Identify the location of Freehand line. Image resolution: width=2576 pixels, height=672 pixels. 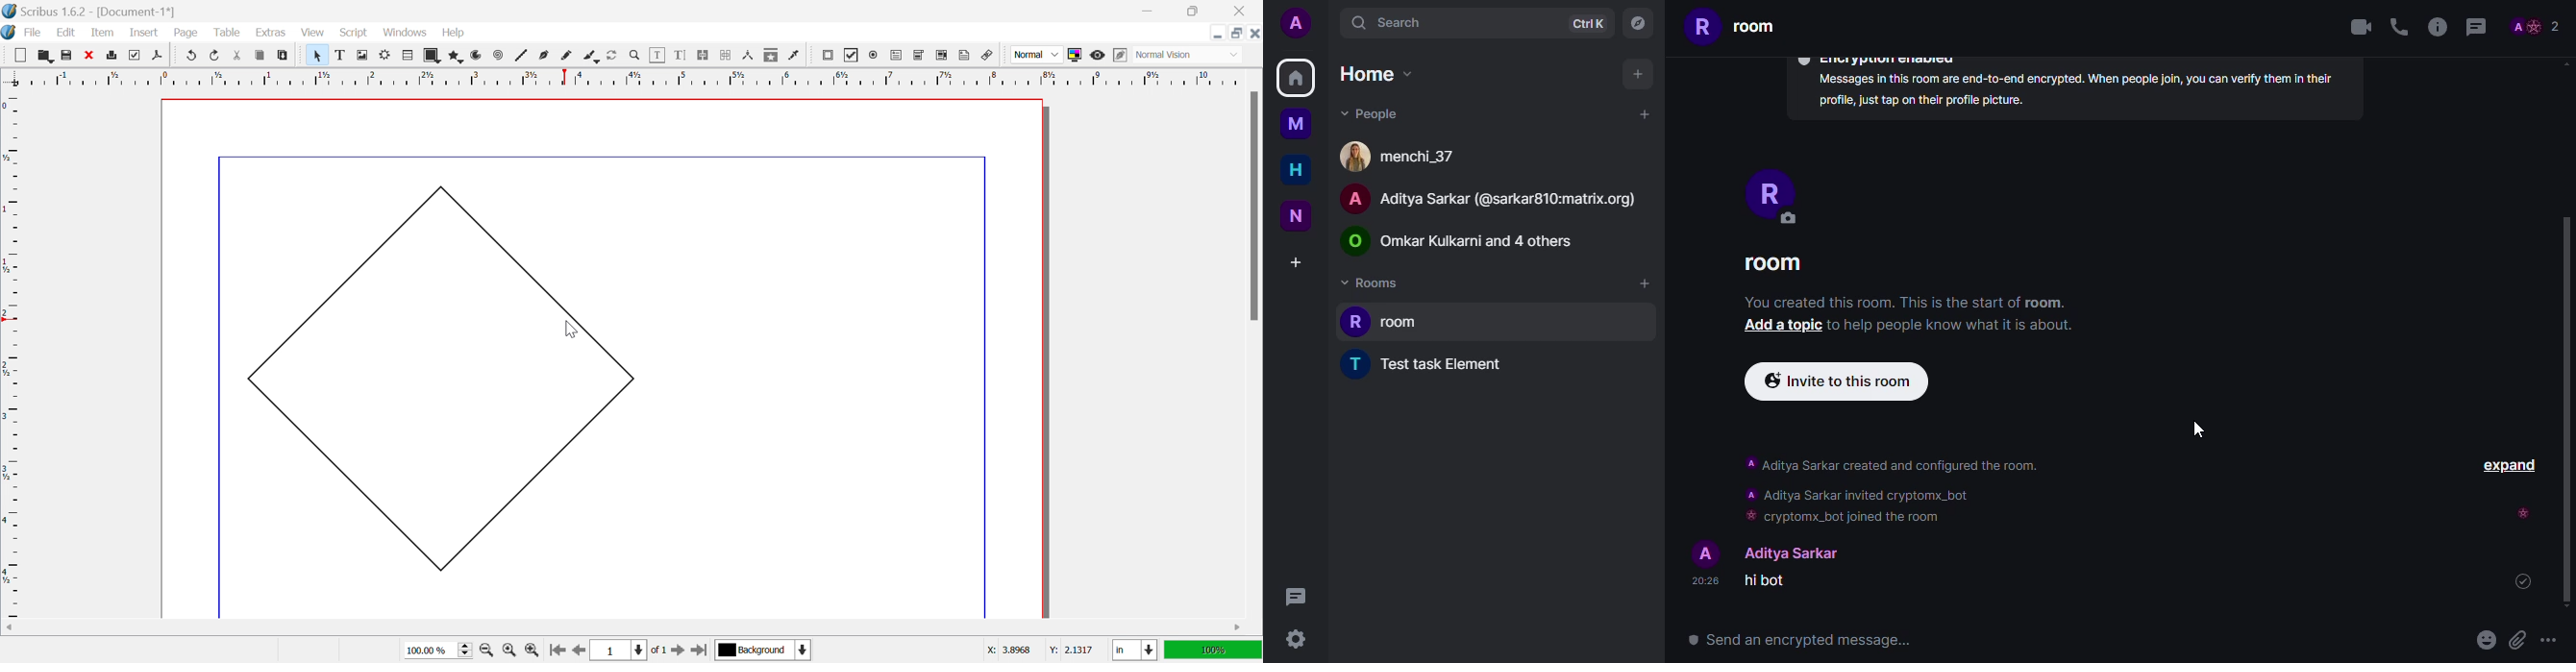
(567, 56).